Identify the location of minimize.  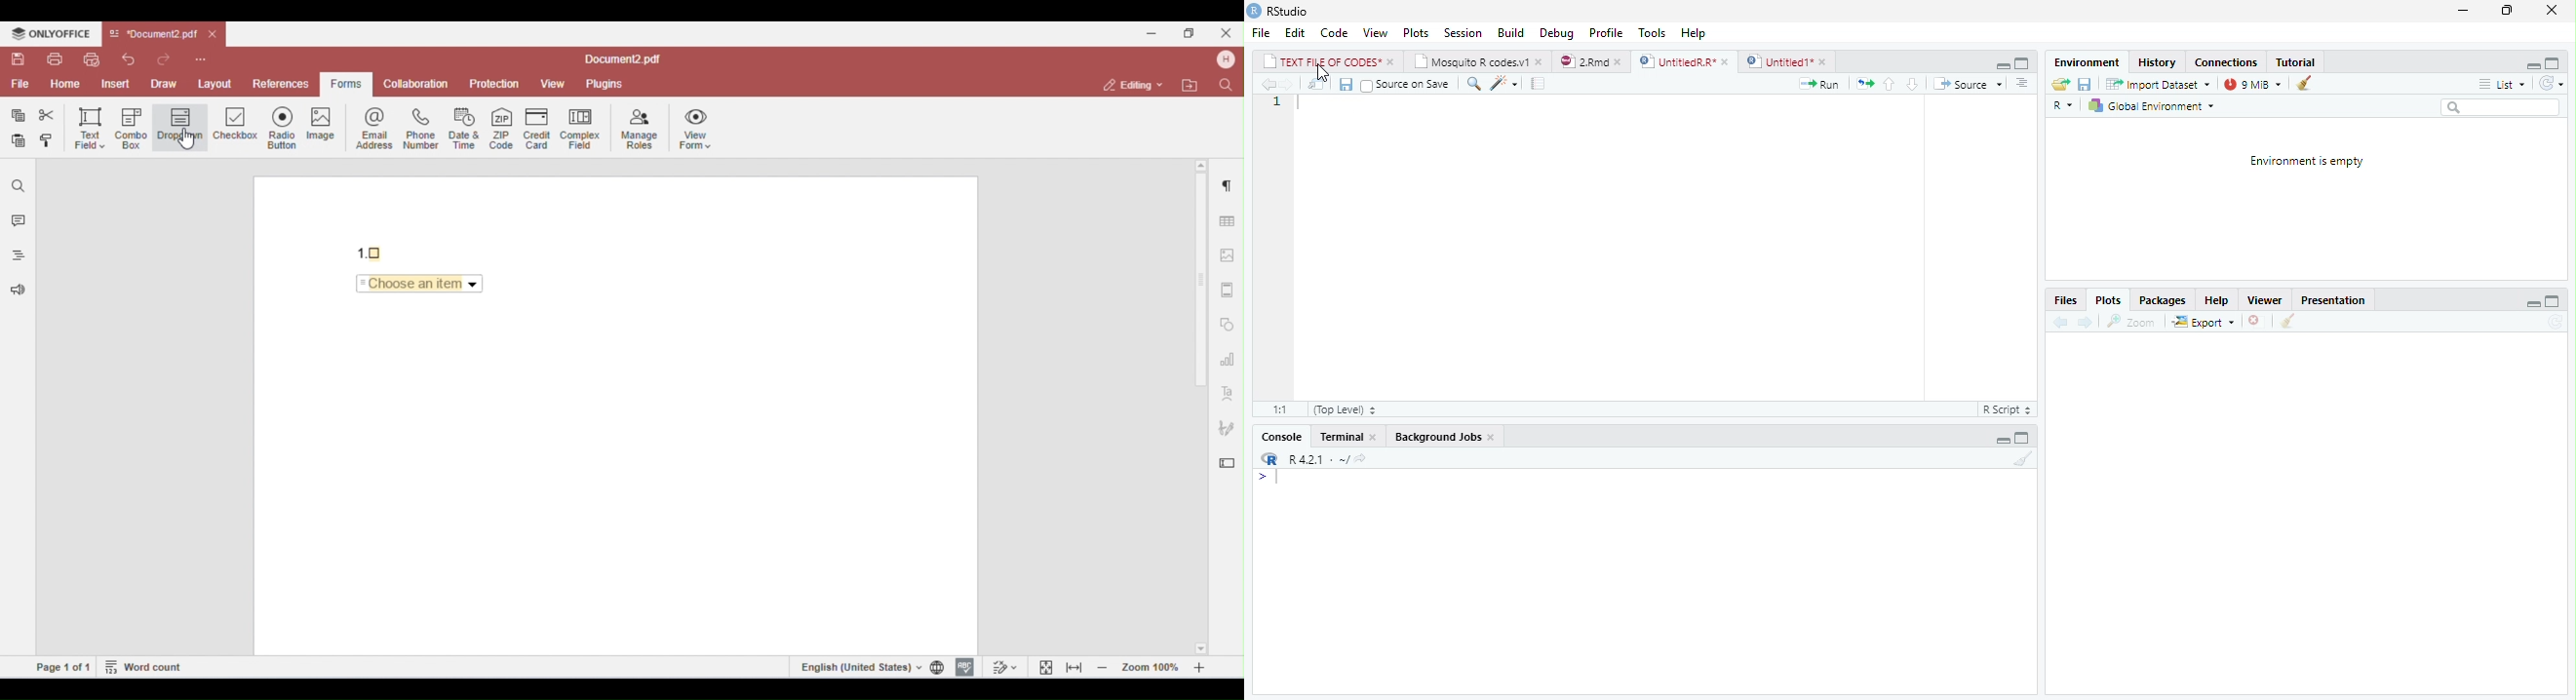
(2462, 13).